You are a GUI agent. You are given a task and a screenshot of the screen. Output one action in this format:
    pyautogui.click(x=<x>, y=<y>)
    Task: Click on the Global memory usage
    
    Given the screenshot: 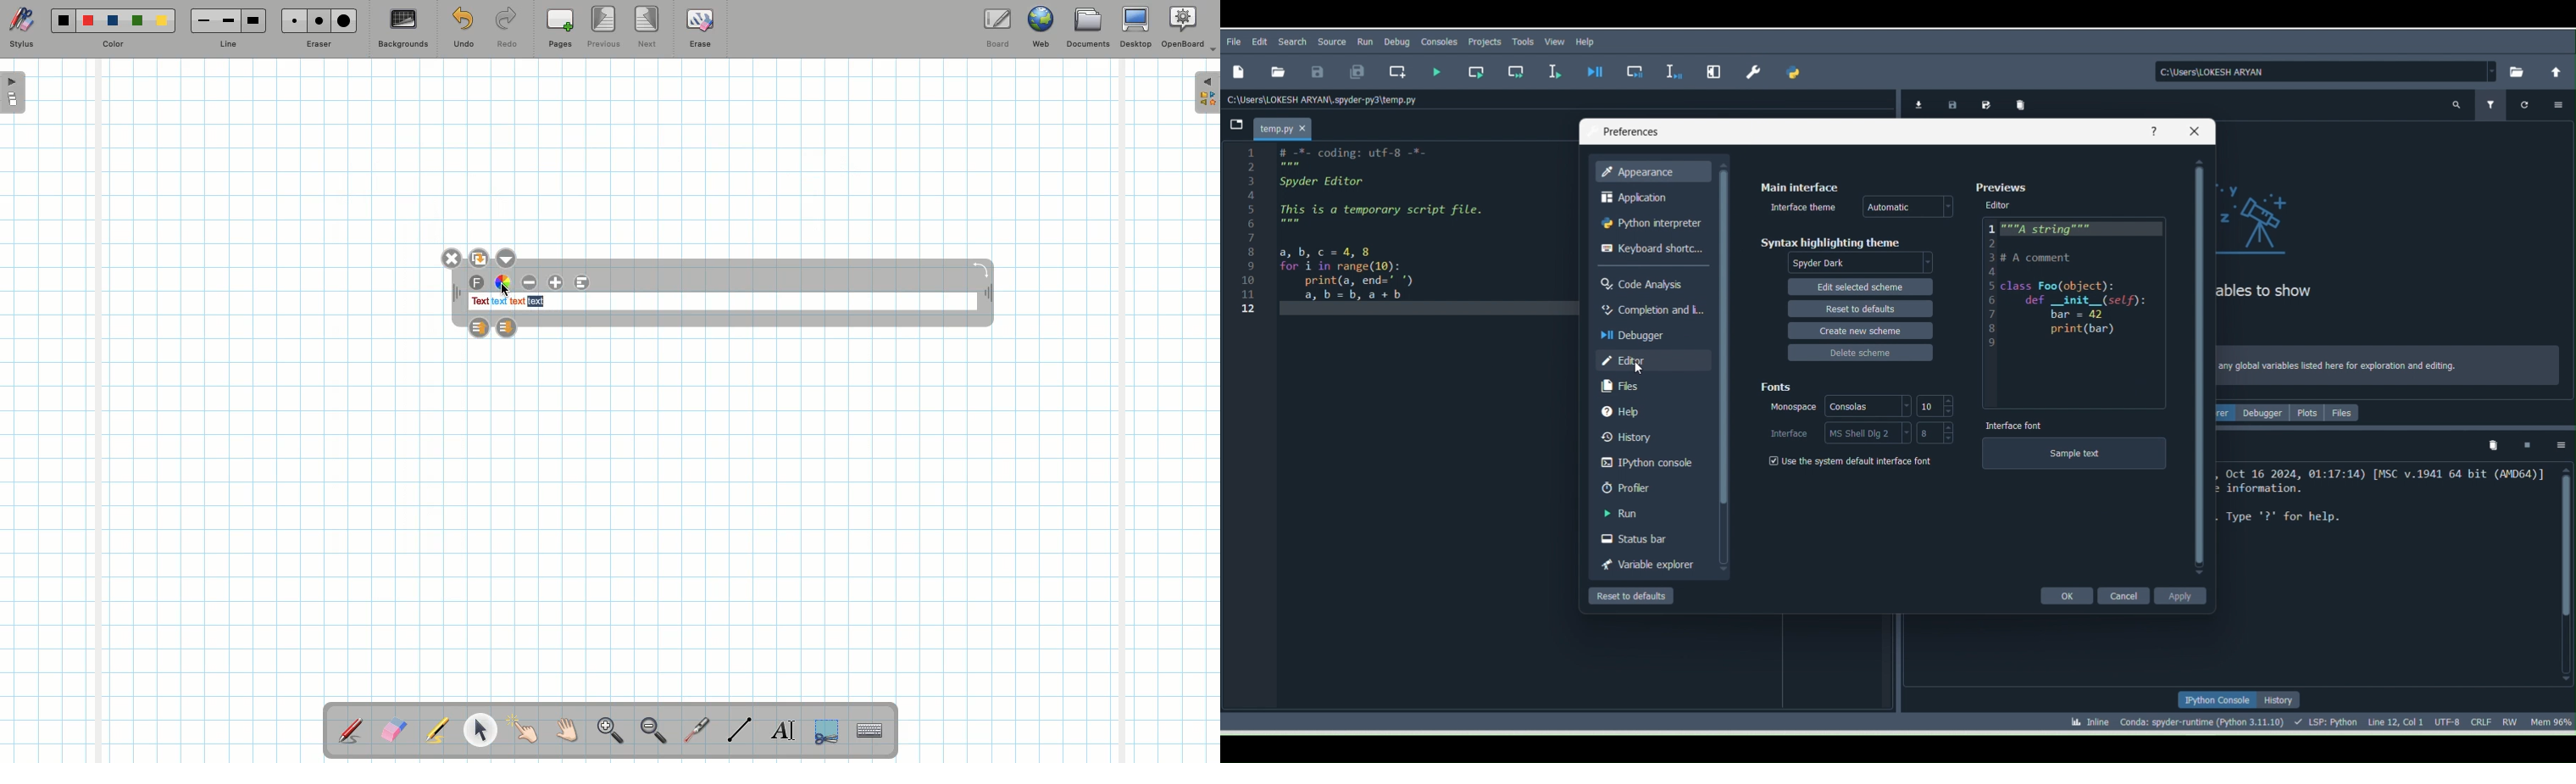 What is the action you would take?
    pyautogui.click(x=2550, y=719)
    